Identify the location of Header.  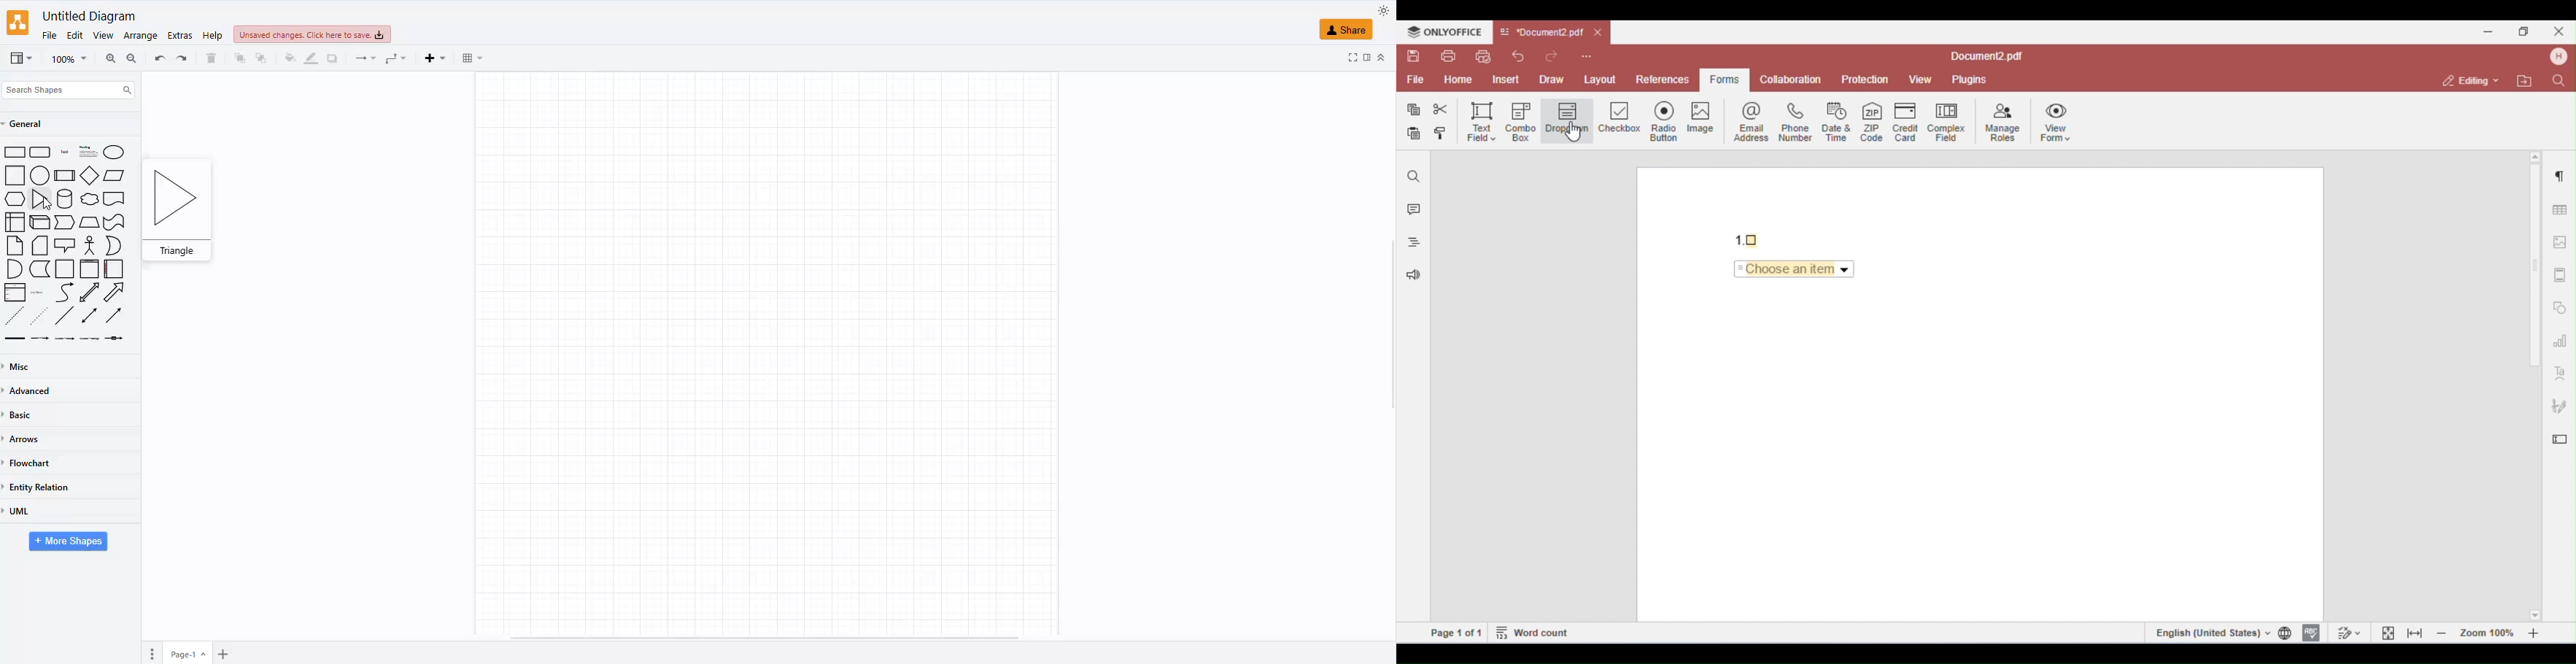
(114, 199).